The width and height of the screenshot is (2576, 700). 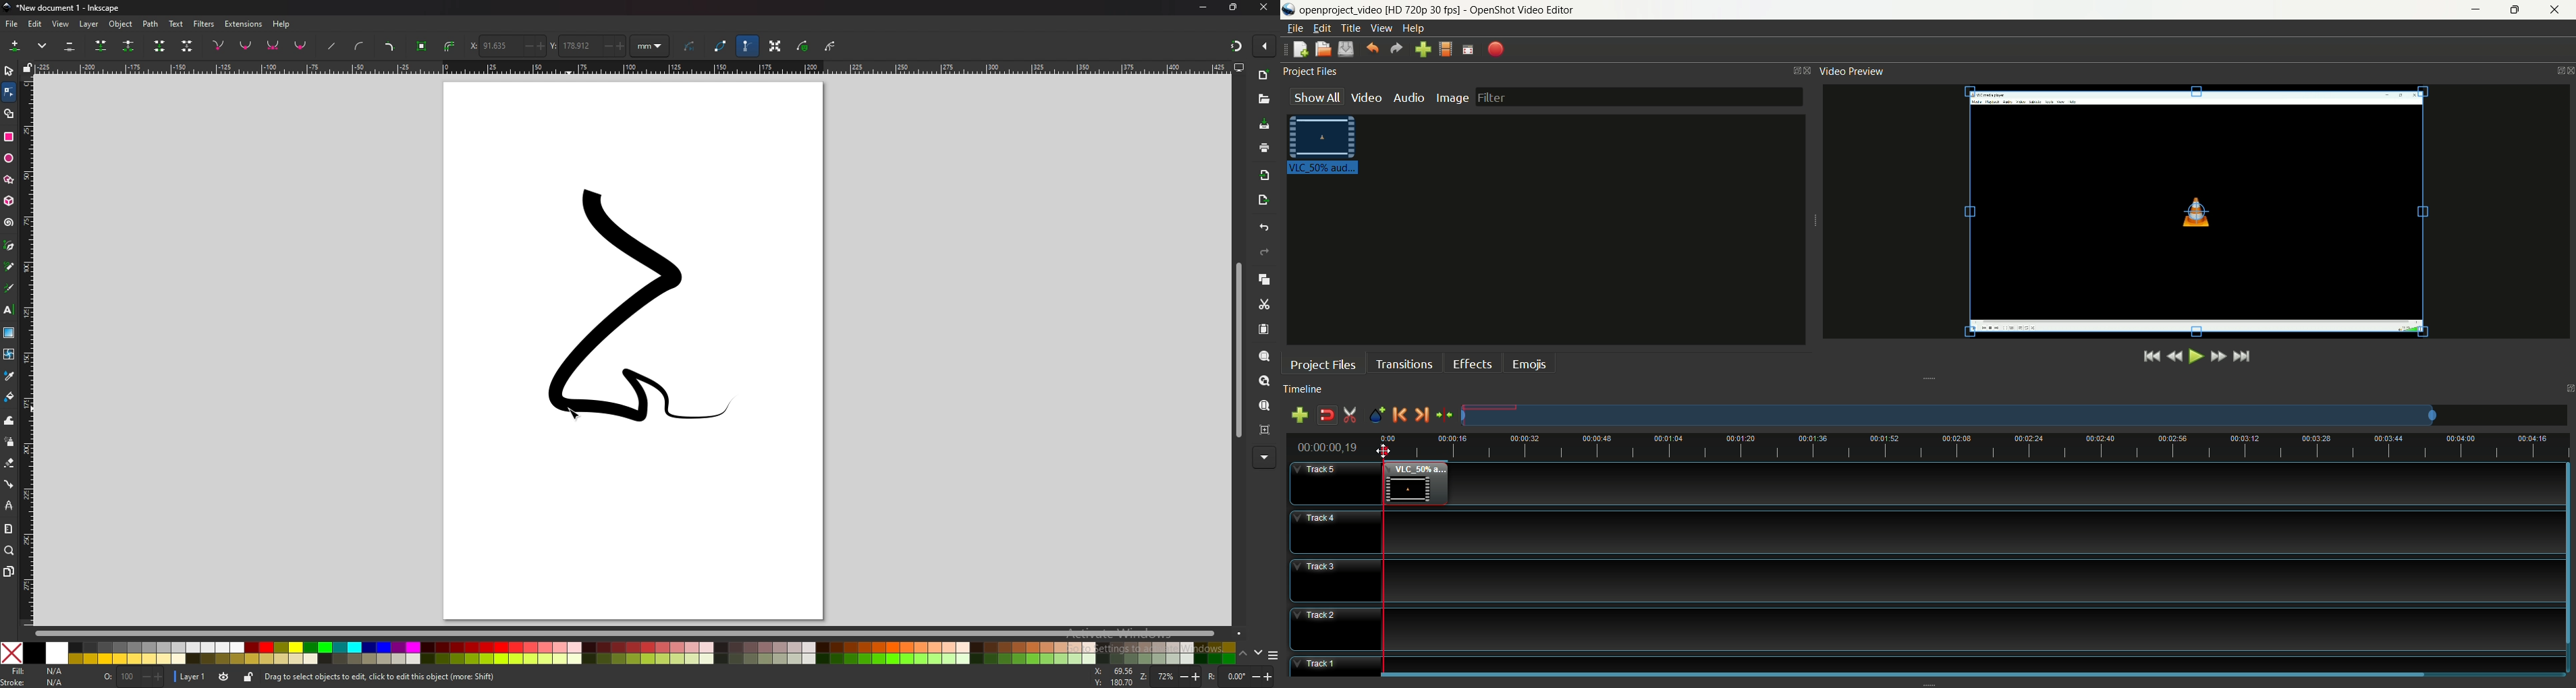 What do you see at coordinates (630, 67) in the screenshot?
I see `horizontal scale` at bounding box center [630, 67].